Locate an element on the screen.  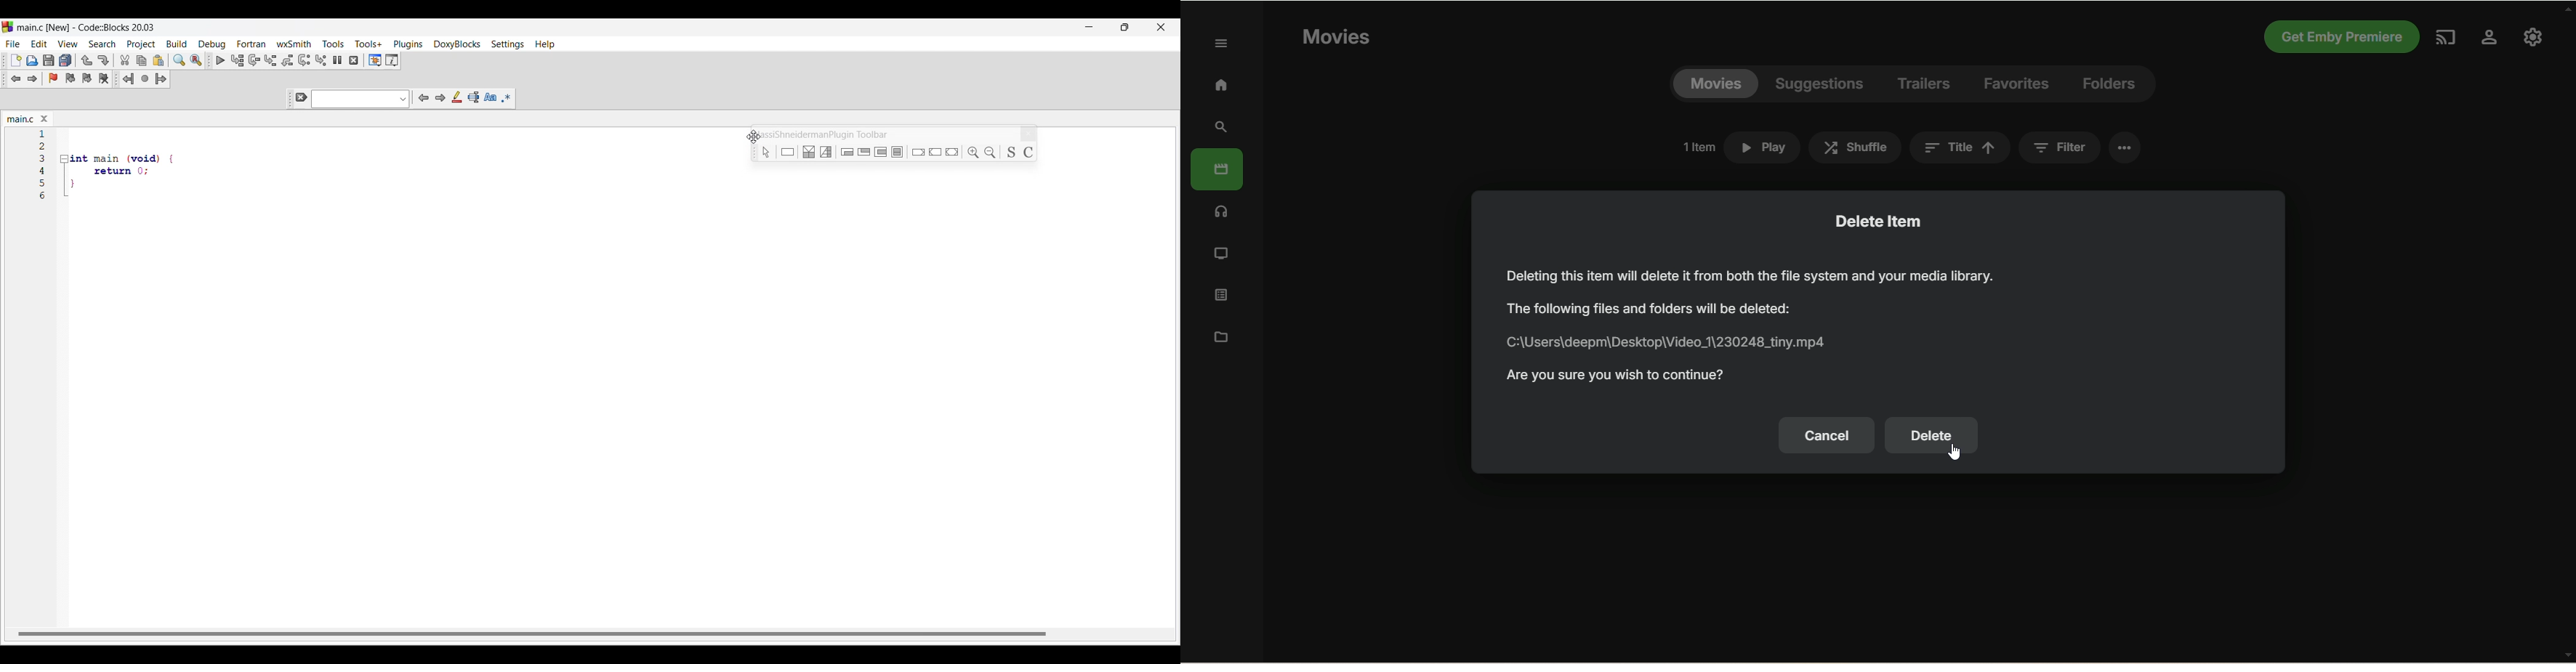
Help menu is located at coordinates (545, 44).